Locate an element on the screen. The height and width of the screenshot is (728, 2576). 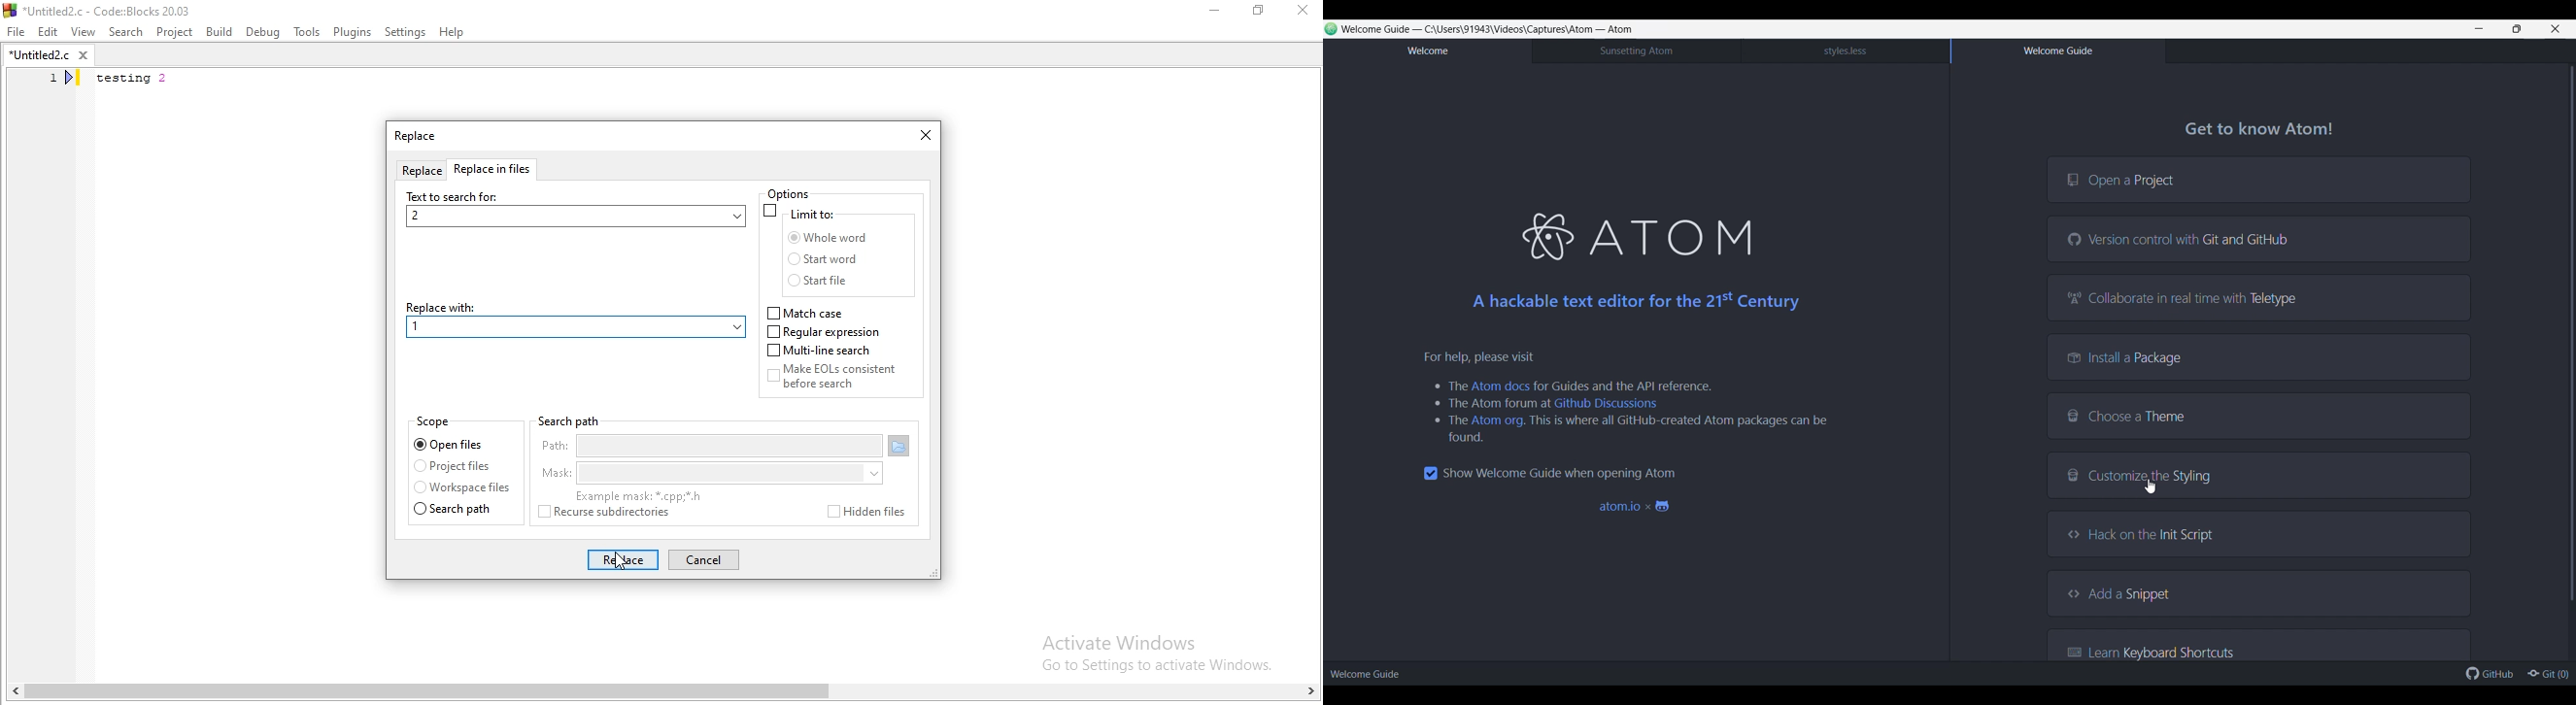
replace is located at coordinates (421, 172).